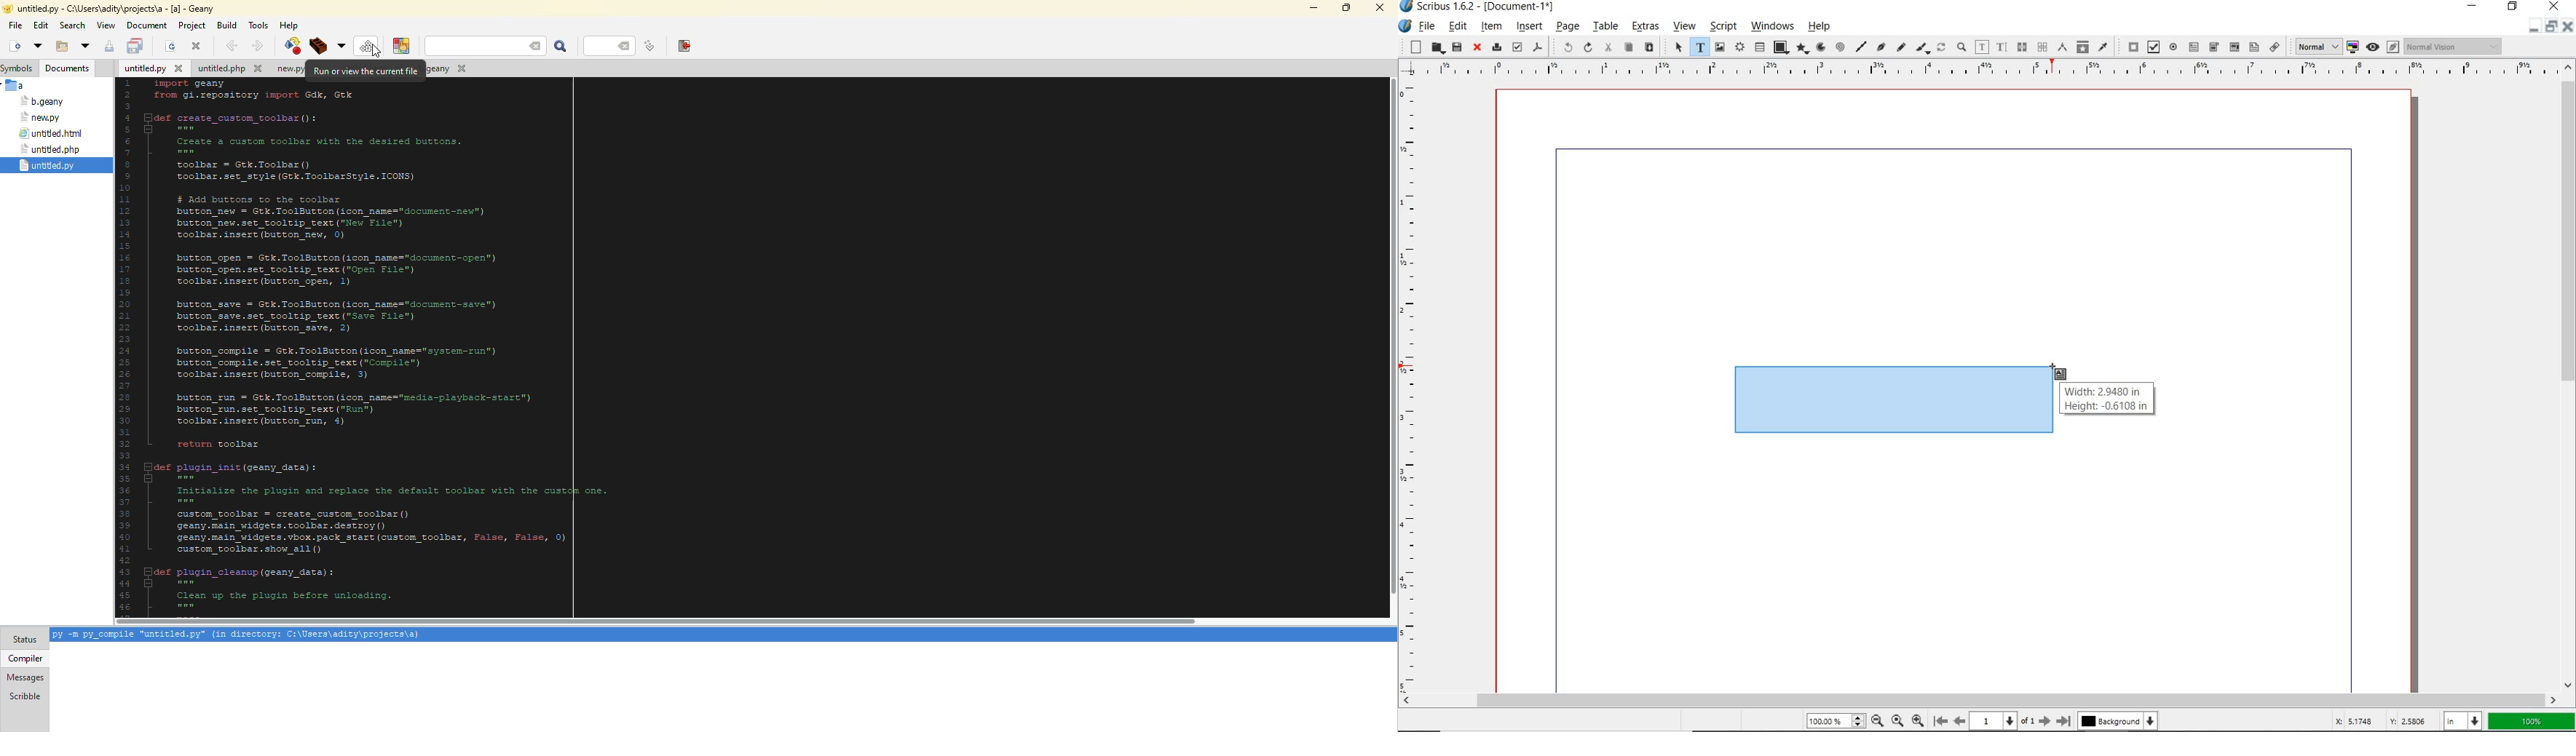 The height and width of the screenshot is (756, 2576). Describe the element at coordinates (2234, 46) in the screenshot. I see `pdf list box` at that location.